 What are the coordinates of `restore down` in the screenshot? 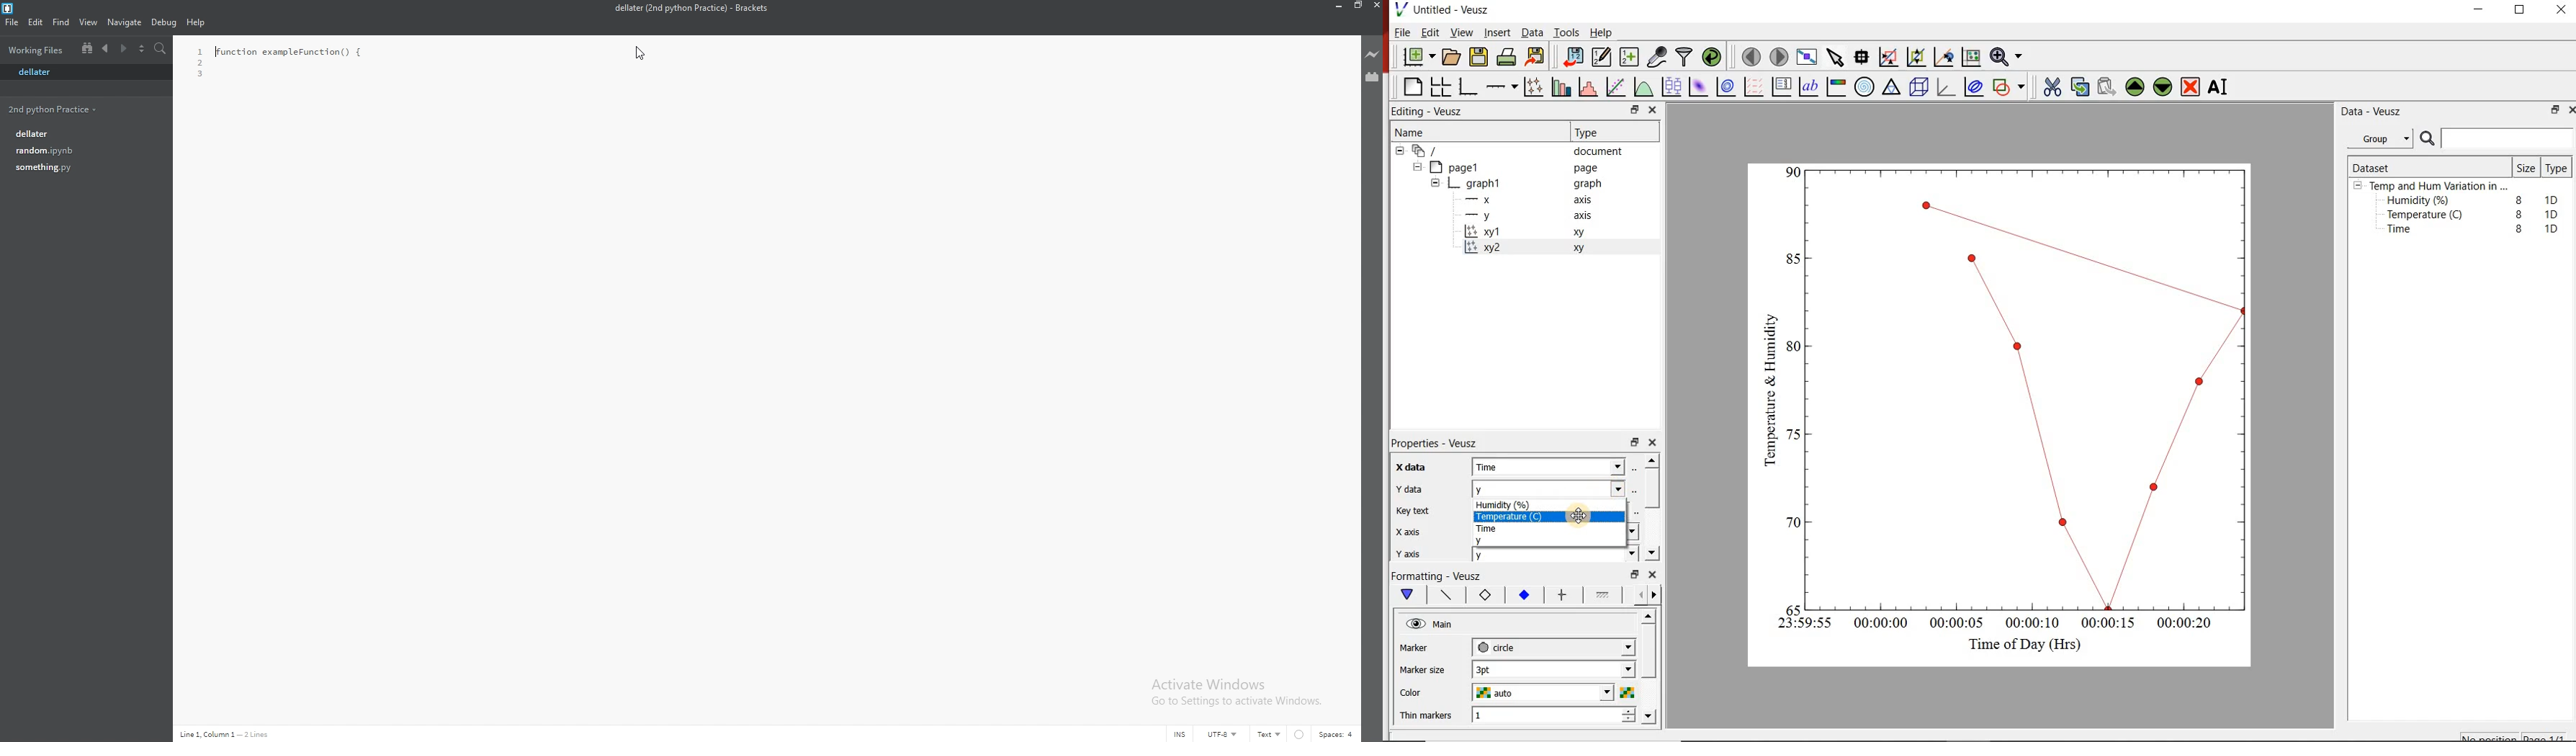 It's located at (1632, 574).